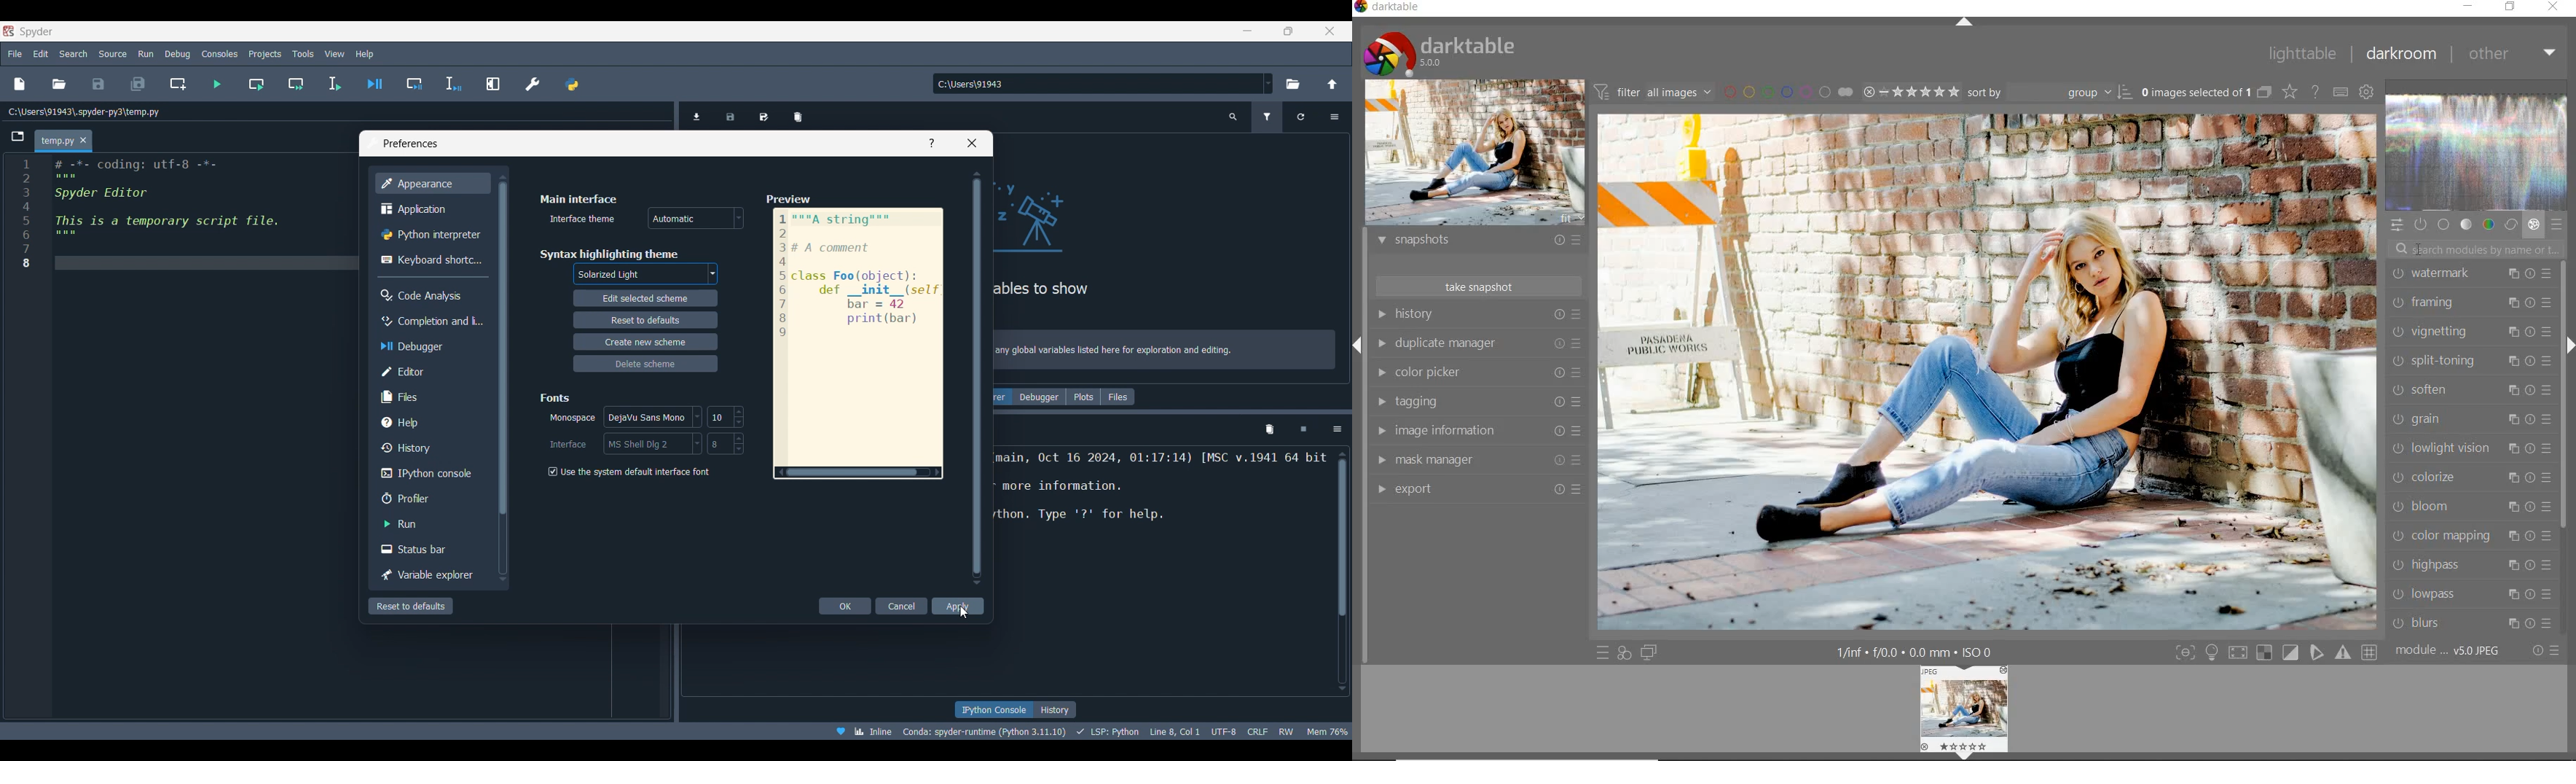  What do you see at coordinates (55, 142) in the screenshot?
I see `Current tab` at bounding box center [55, 142].